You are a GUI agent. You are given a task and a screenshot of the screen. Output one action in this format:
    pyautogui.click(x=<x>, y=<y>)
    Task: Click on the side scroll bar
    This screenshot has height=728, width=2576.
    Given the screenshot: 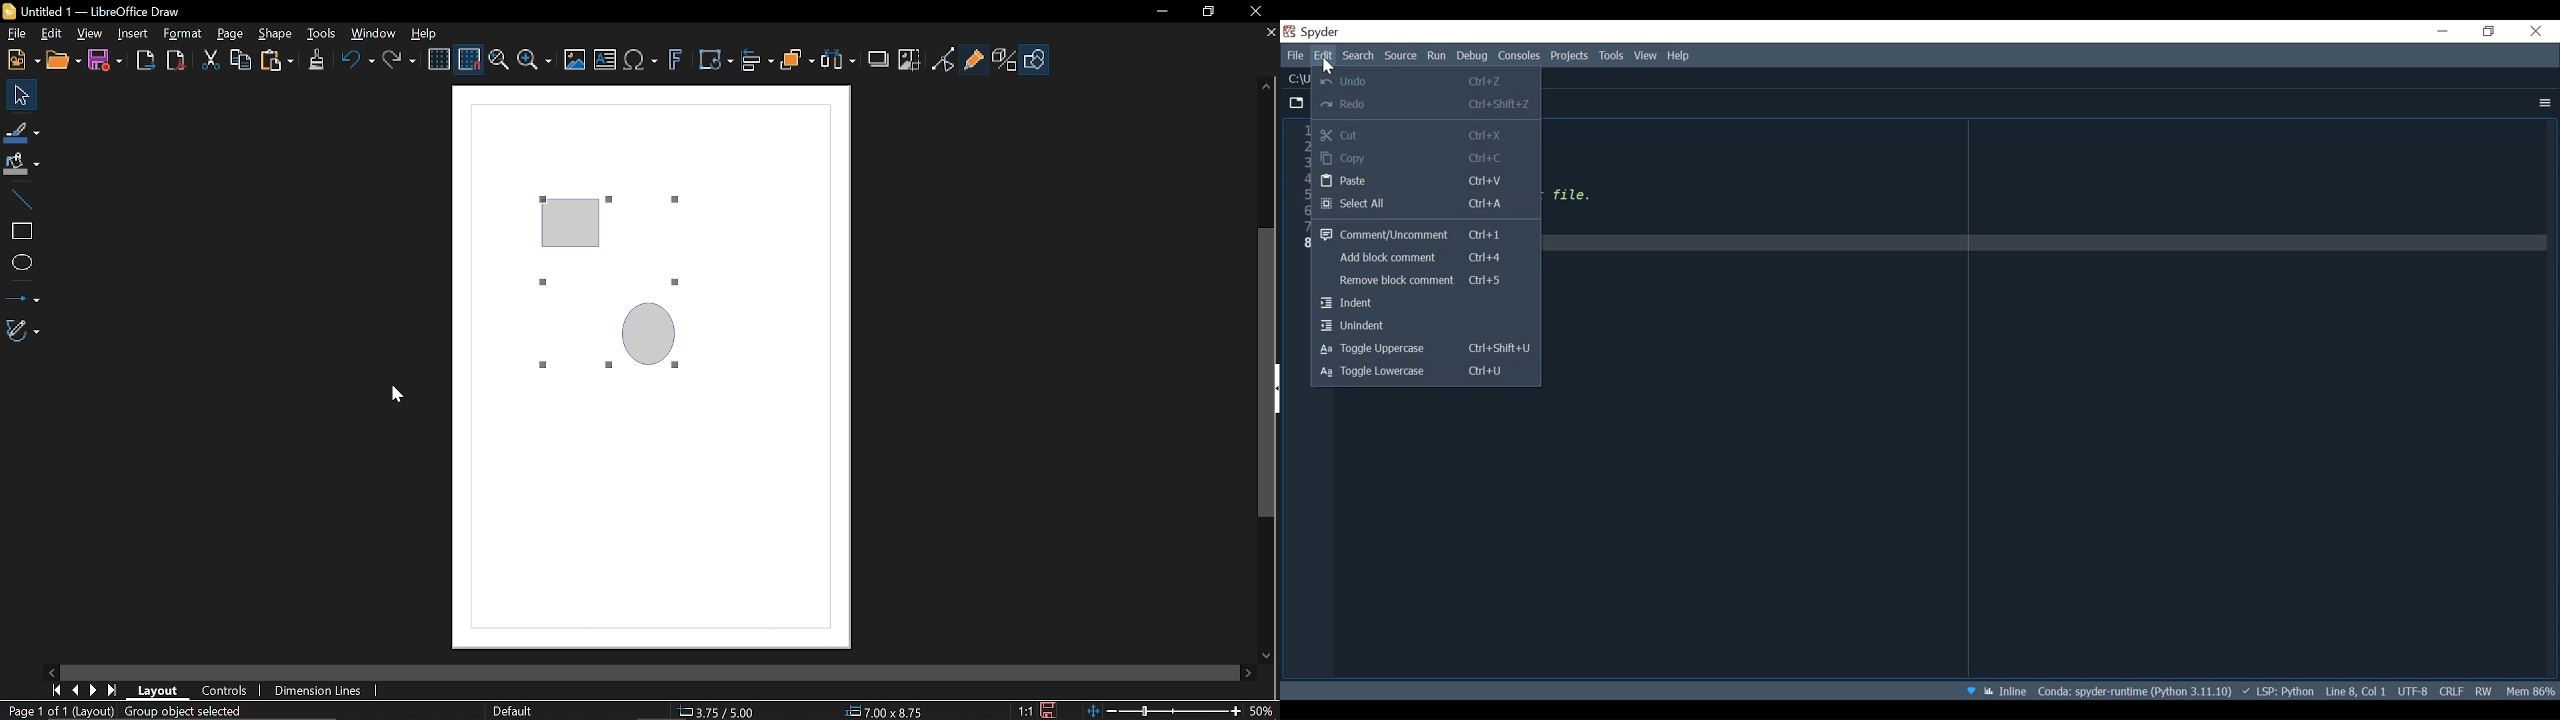 What is the action you would take?
    pyautogui.click(x=636, y=672)
    